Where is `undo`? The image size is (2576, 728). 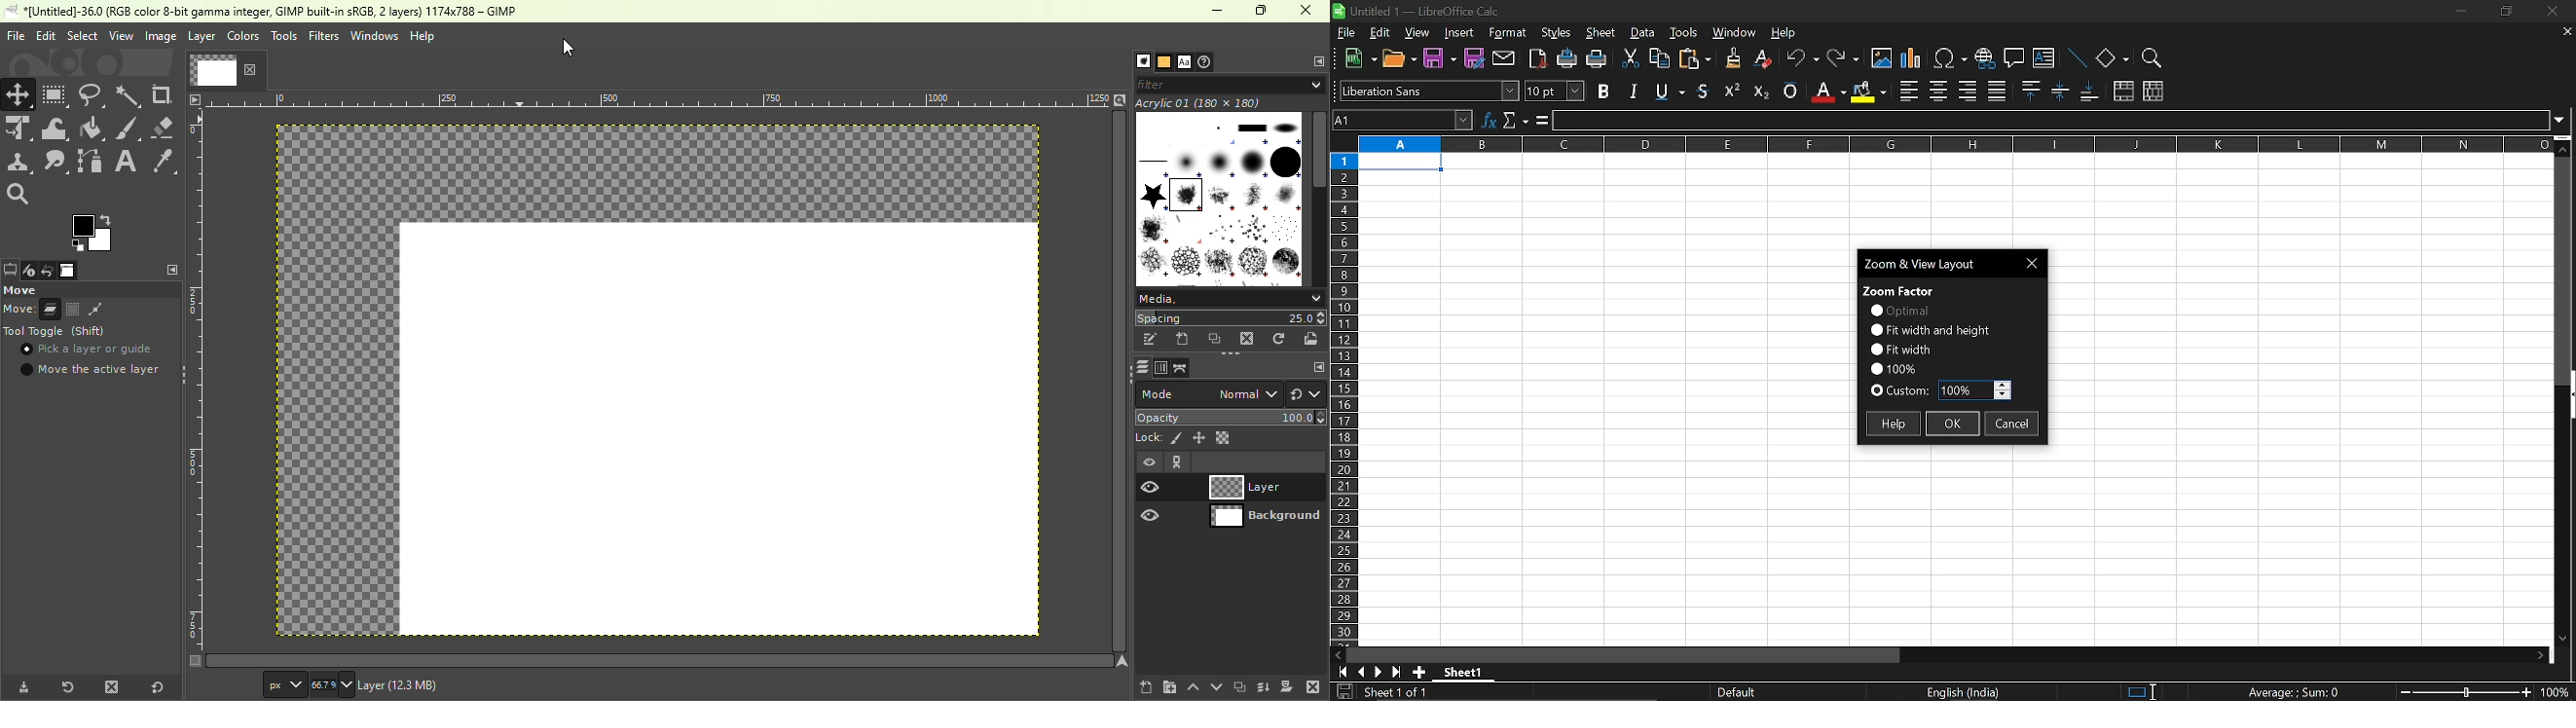 undo is located at coordinates (1803, 60).